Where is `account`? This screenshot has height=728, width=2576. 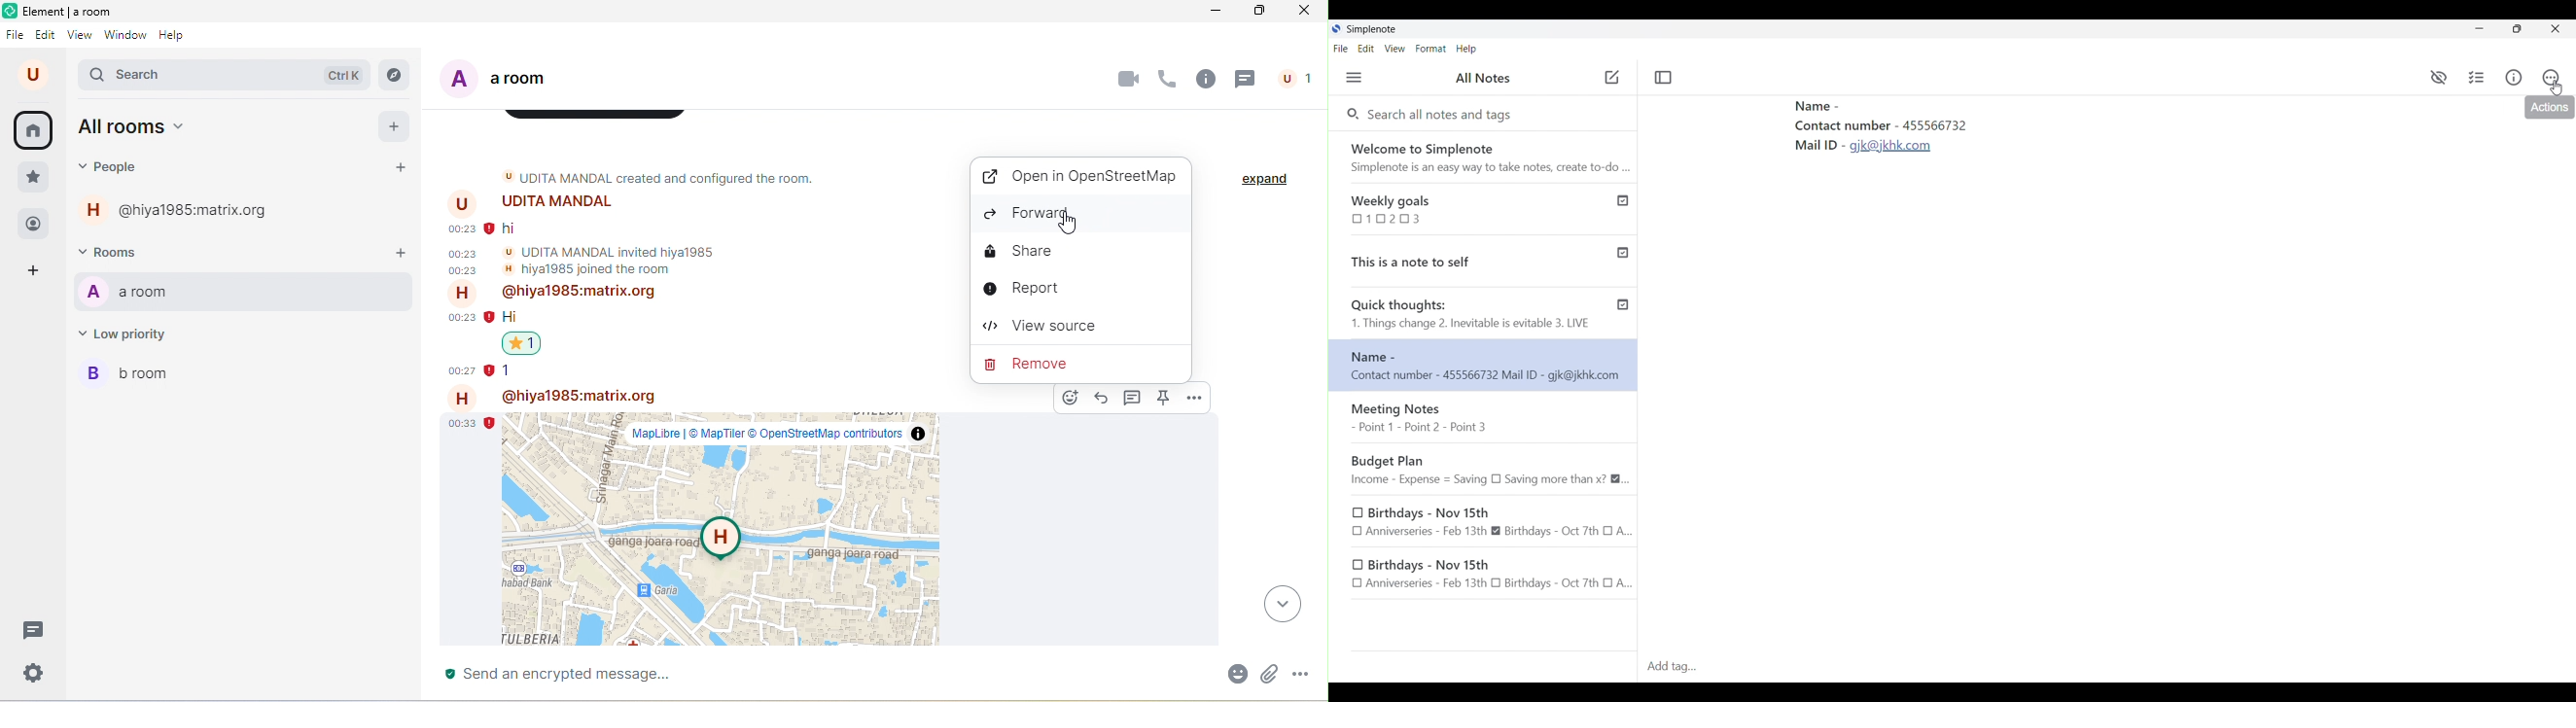 account is located at coordinates (37, 74).